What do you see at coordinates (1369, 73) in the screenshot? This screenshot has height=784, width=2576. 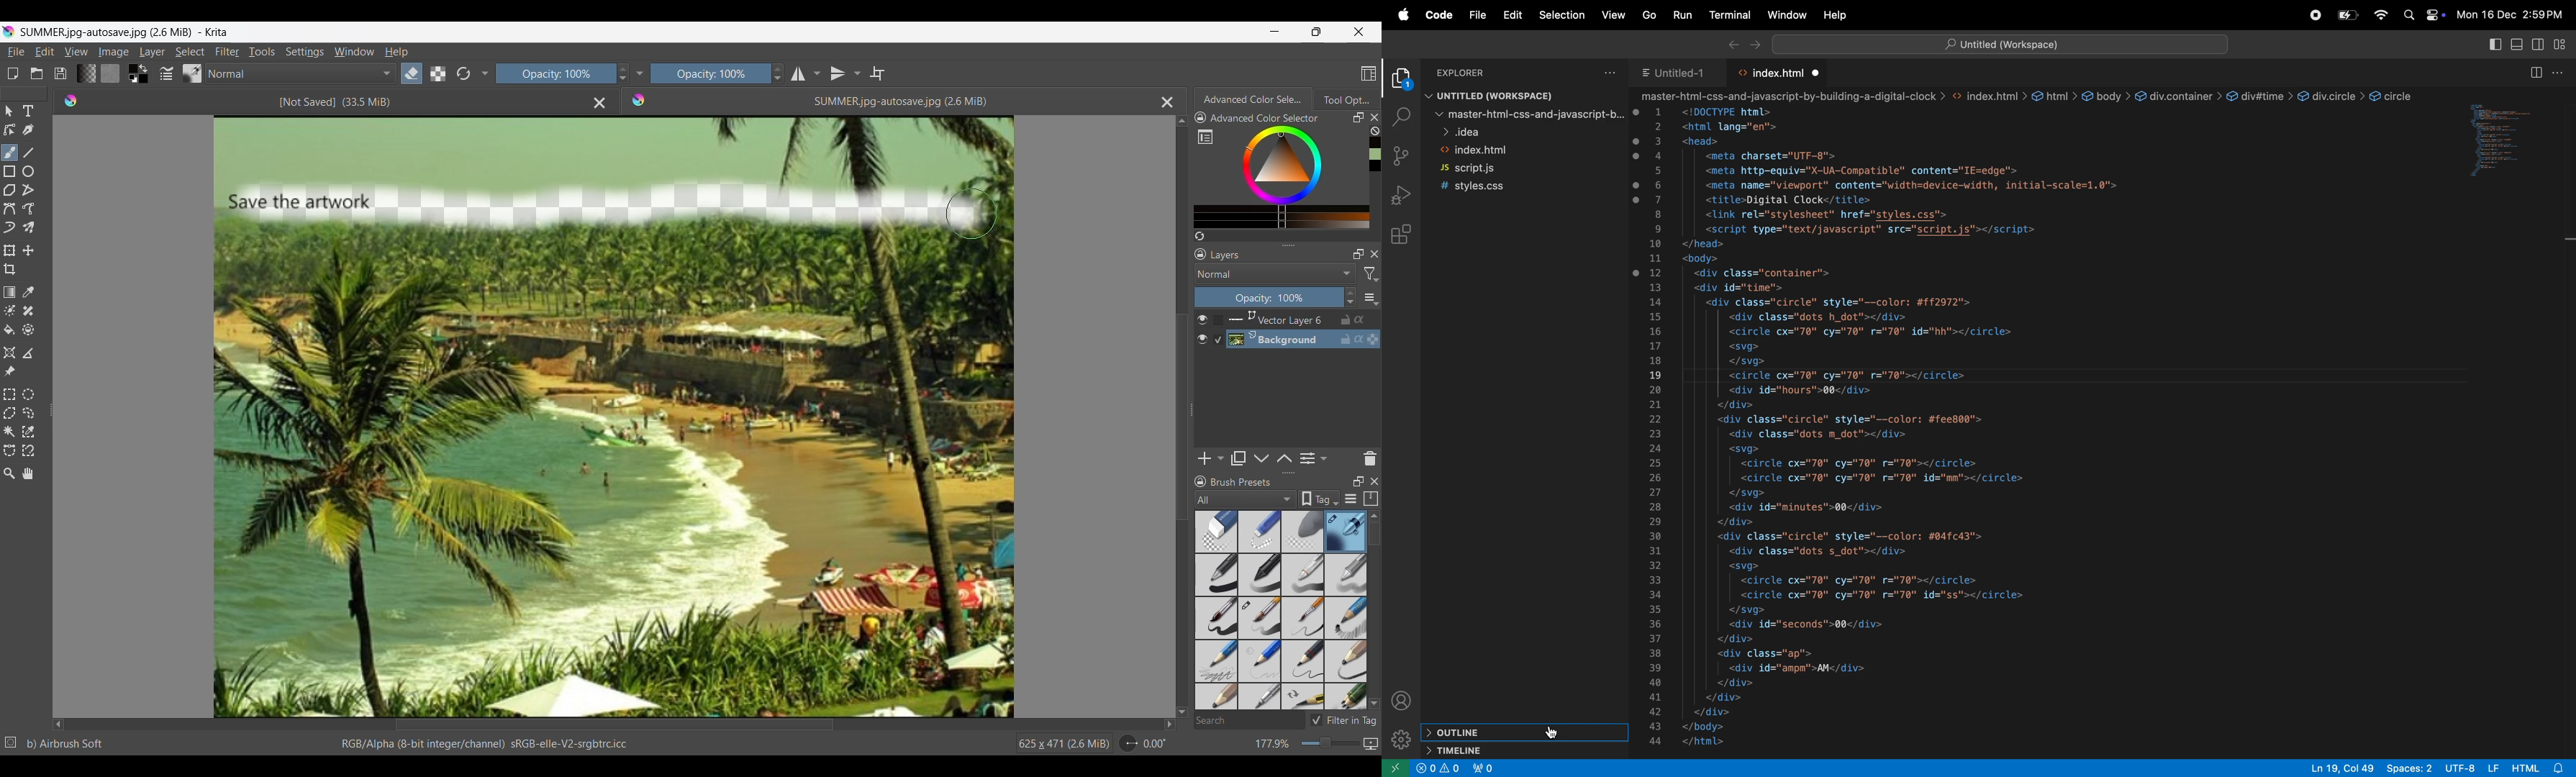 I see `Choose workspace` at bounding box center [1369, 73].